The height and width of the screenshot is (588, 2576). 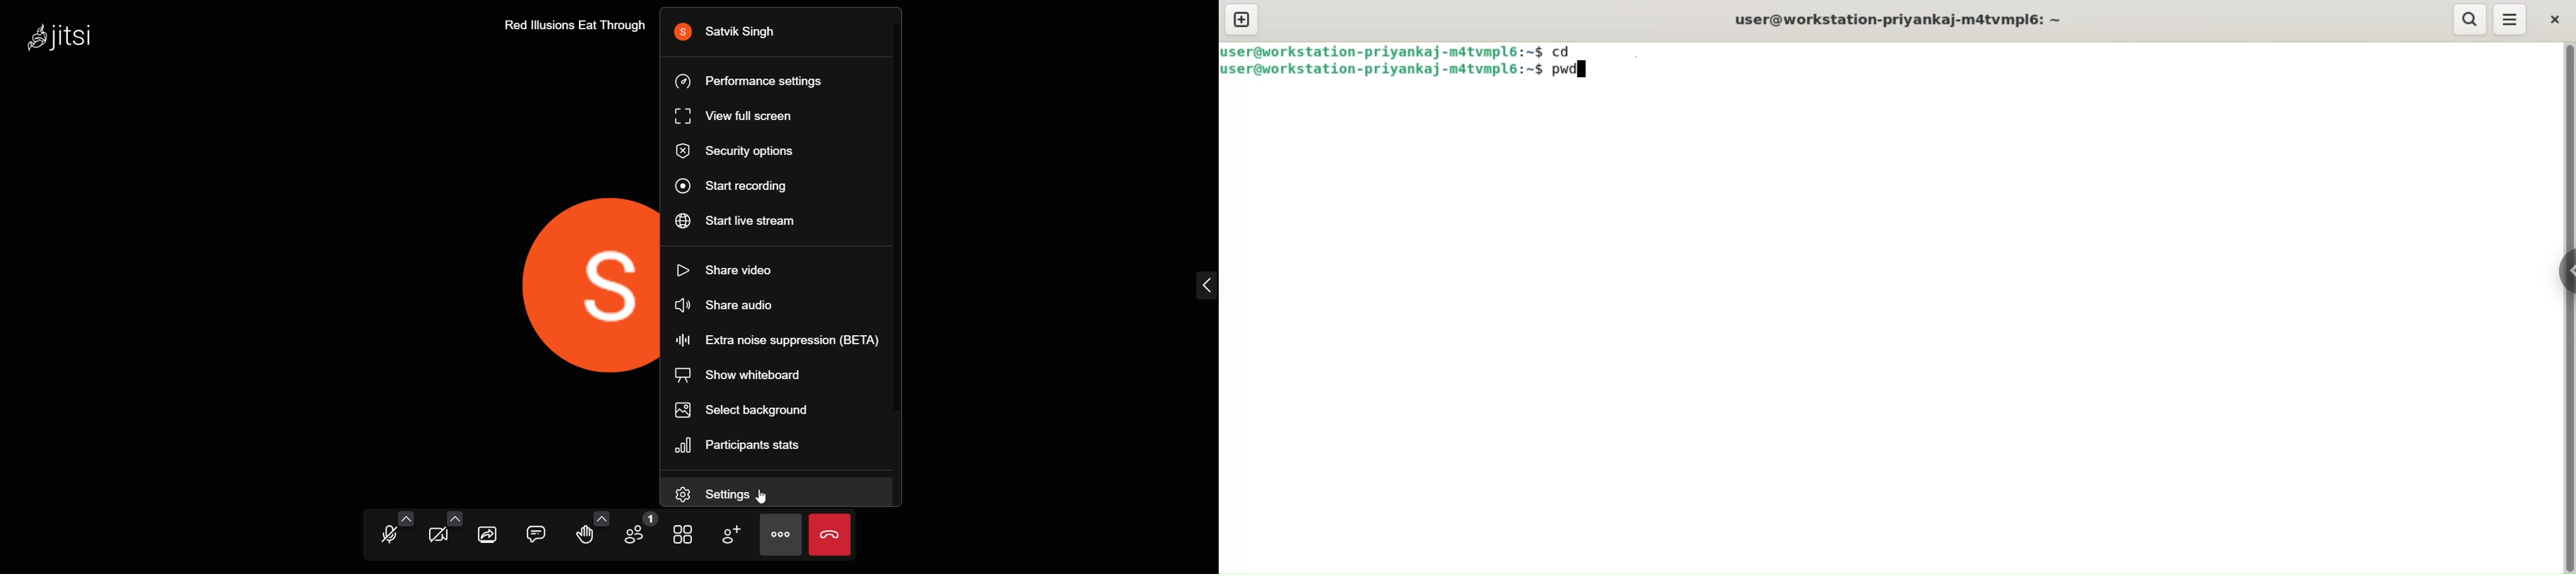 What do you see at coordinates (65, 35) in the screenshot?
I see `jitsi` at bounding box center [65, 35].